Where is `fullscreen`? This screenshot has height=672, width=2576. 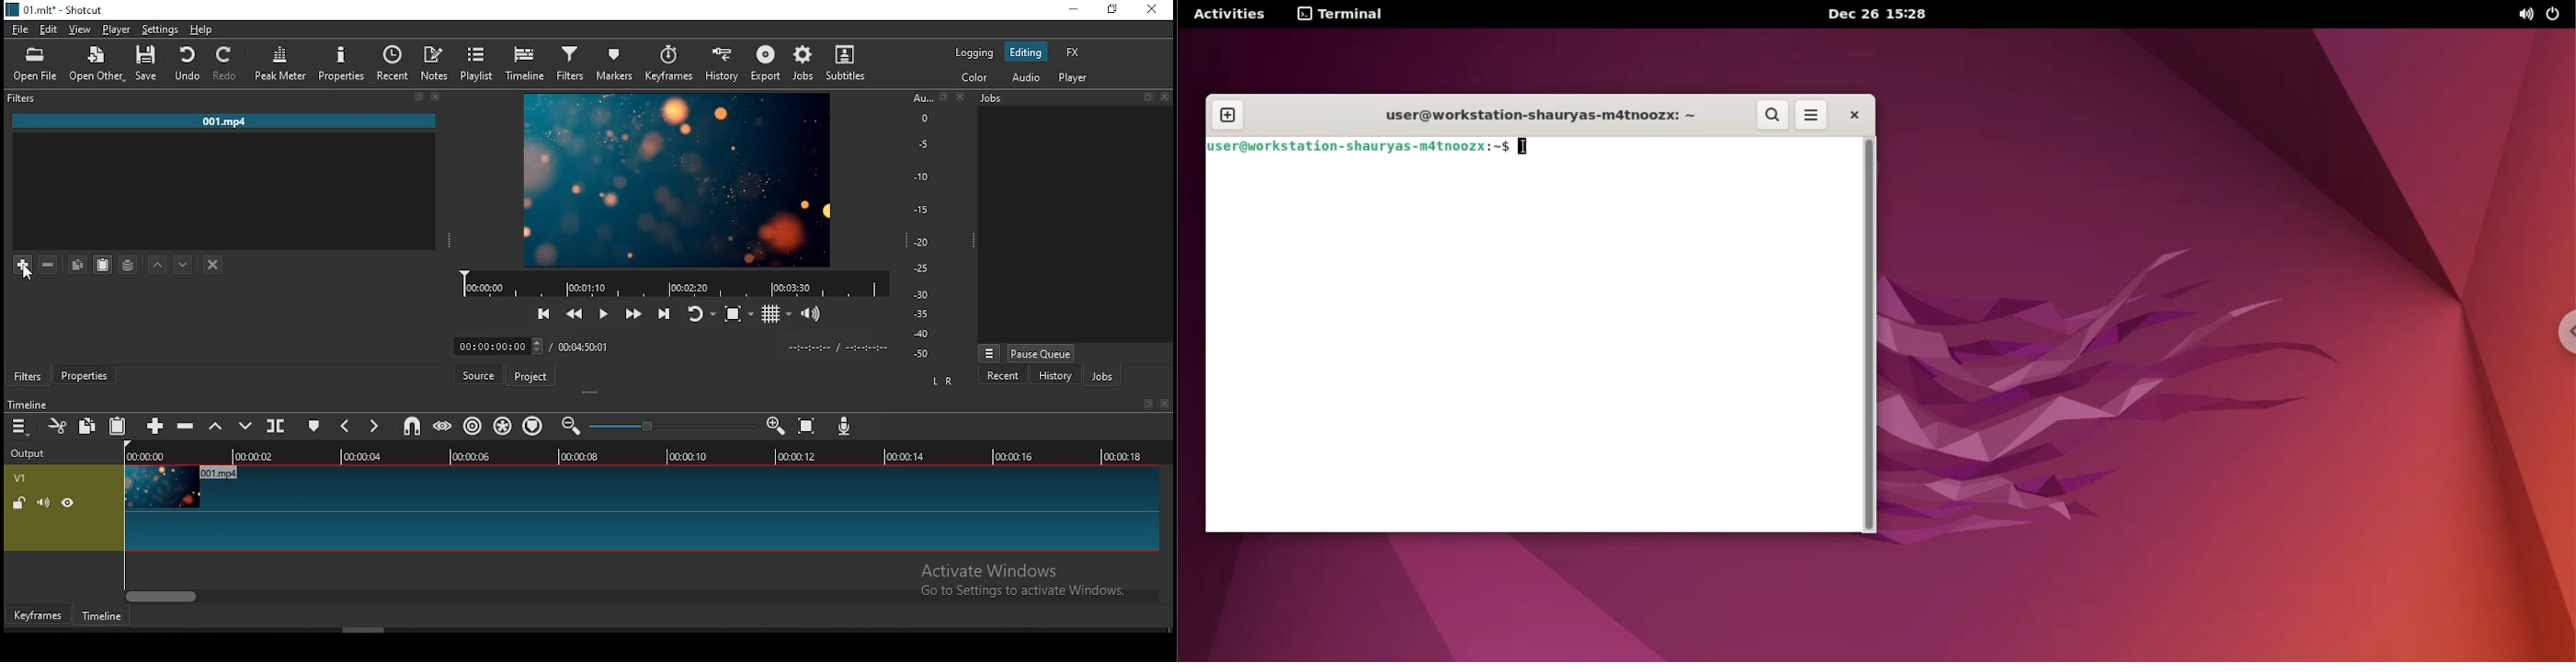
fullscreen is located at coordinates (416, 98).